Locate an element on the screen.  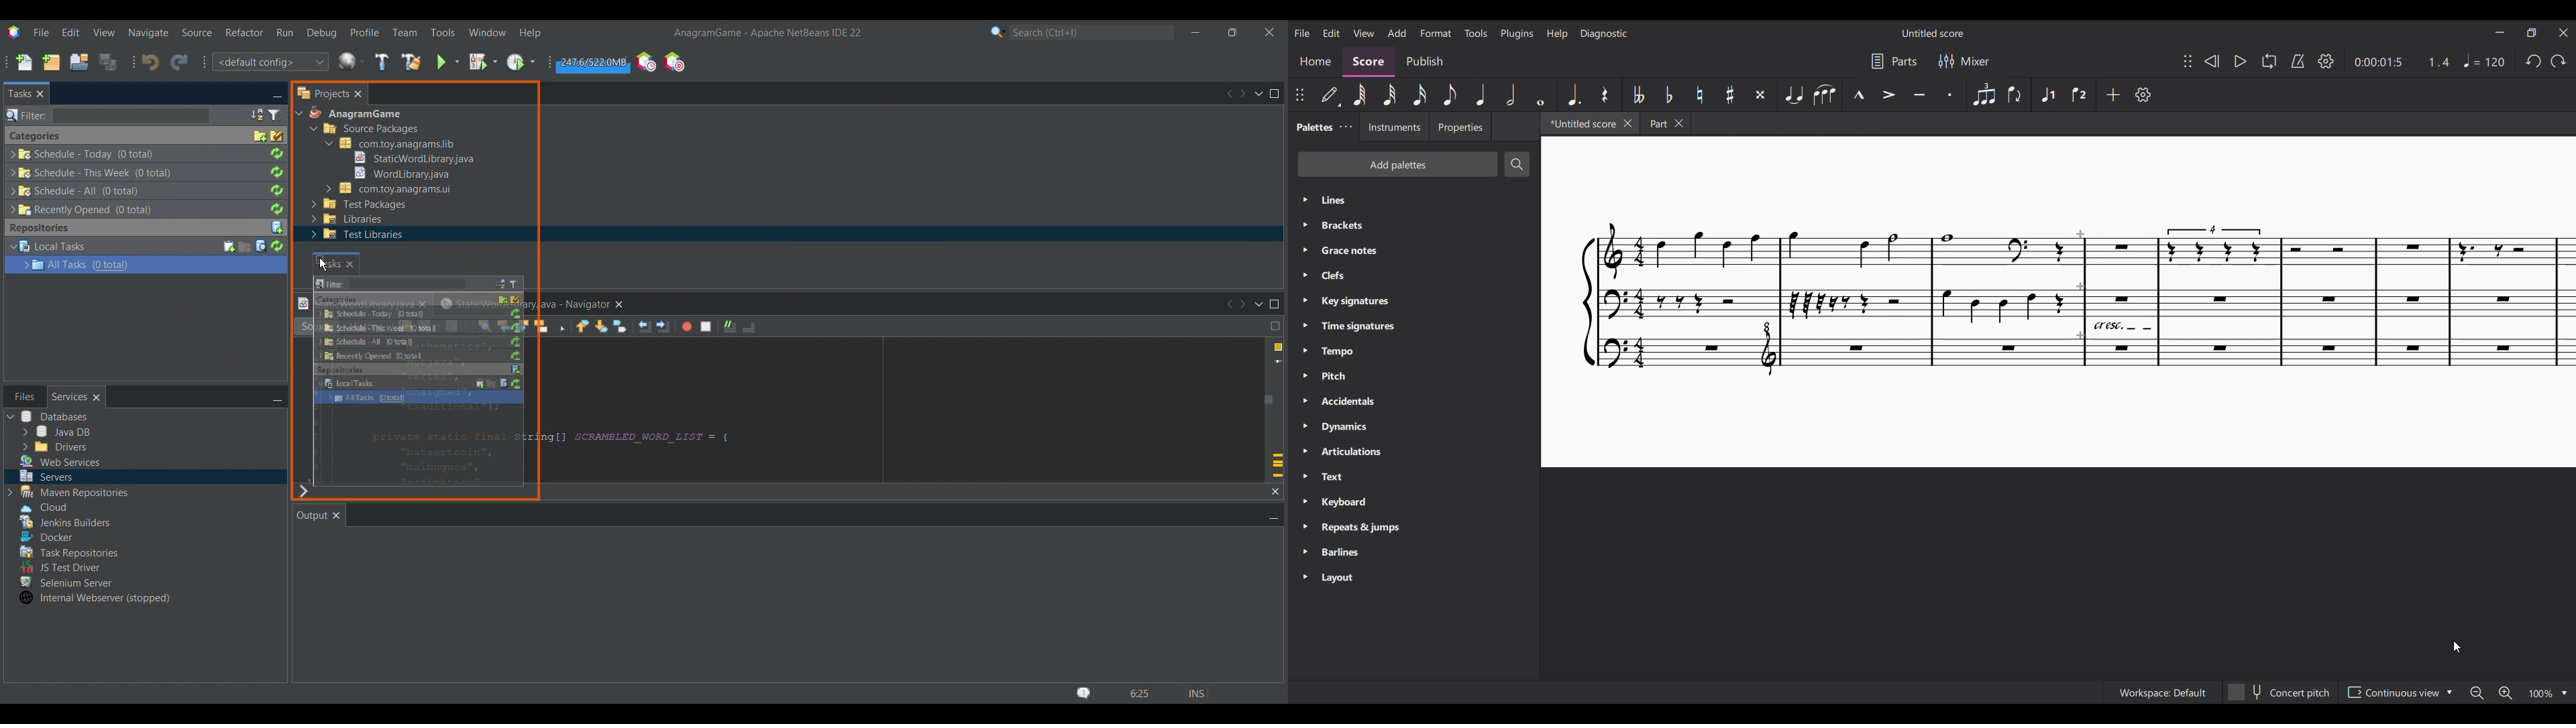
Customize toolbar is located at coordinates (2143, 95).